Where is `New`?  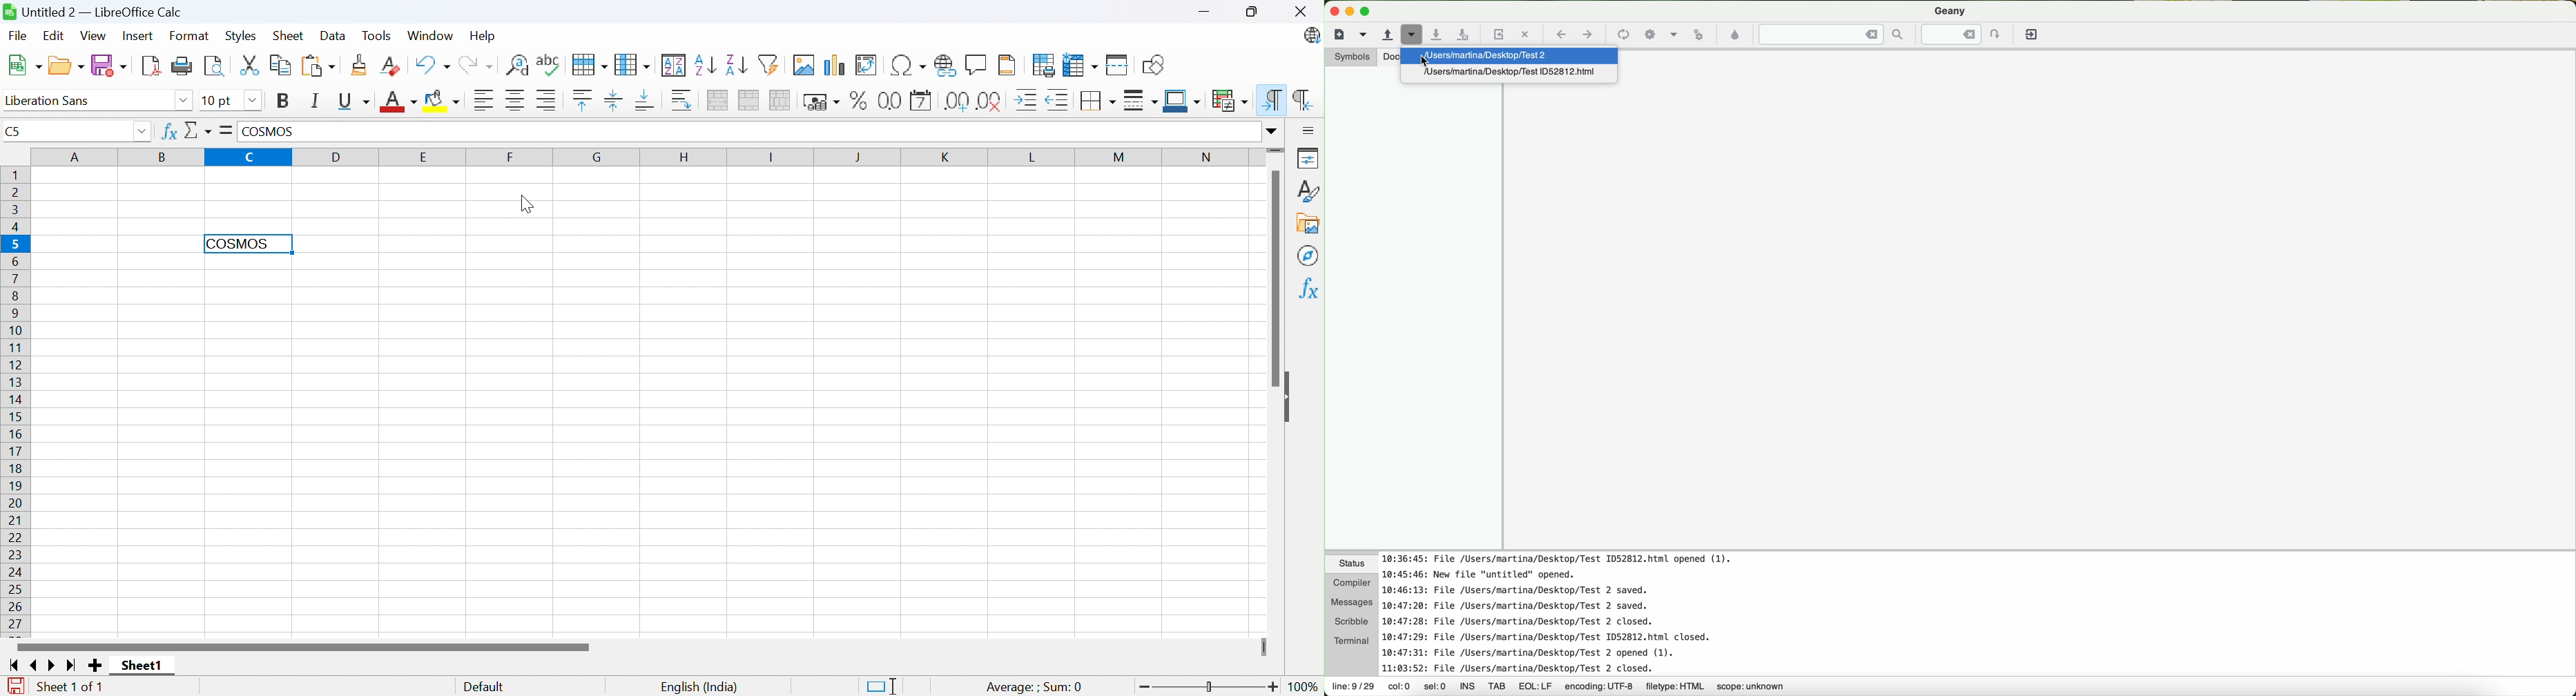 New is located at coordinates (24, 66).